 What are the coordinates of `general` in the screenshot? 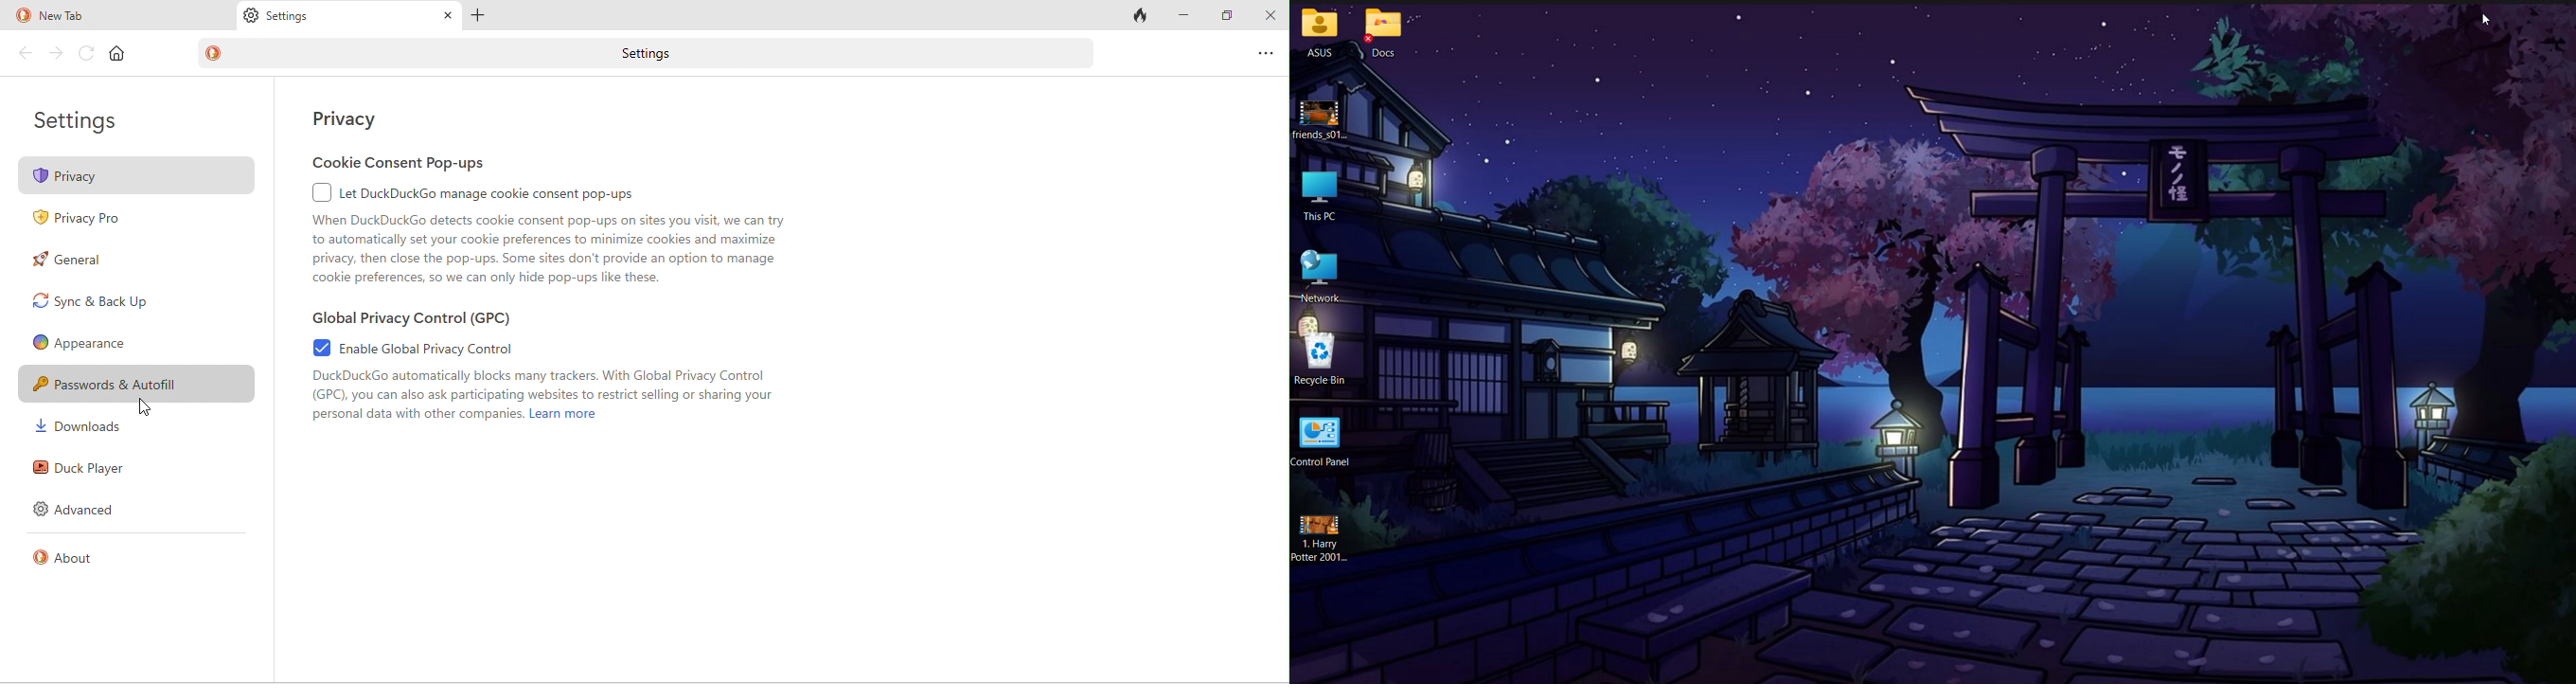 It's located at (92, 264).